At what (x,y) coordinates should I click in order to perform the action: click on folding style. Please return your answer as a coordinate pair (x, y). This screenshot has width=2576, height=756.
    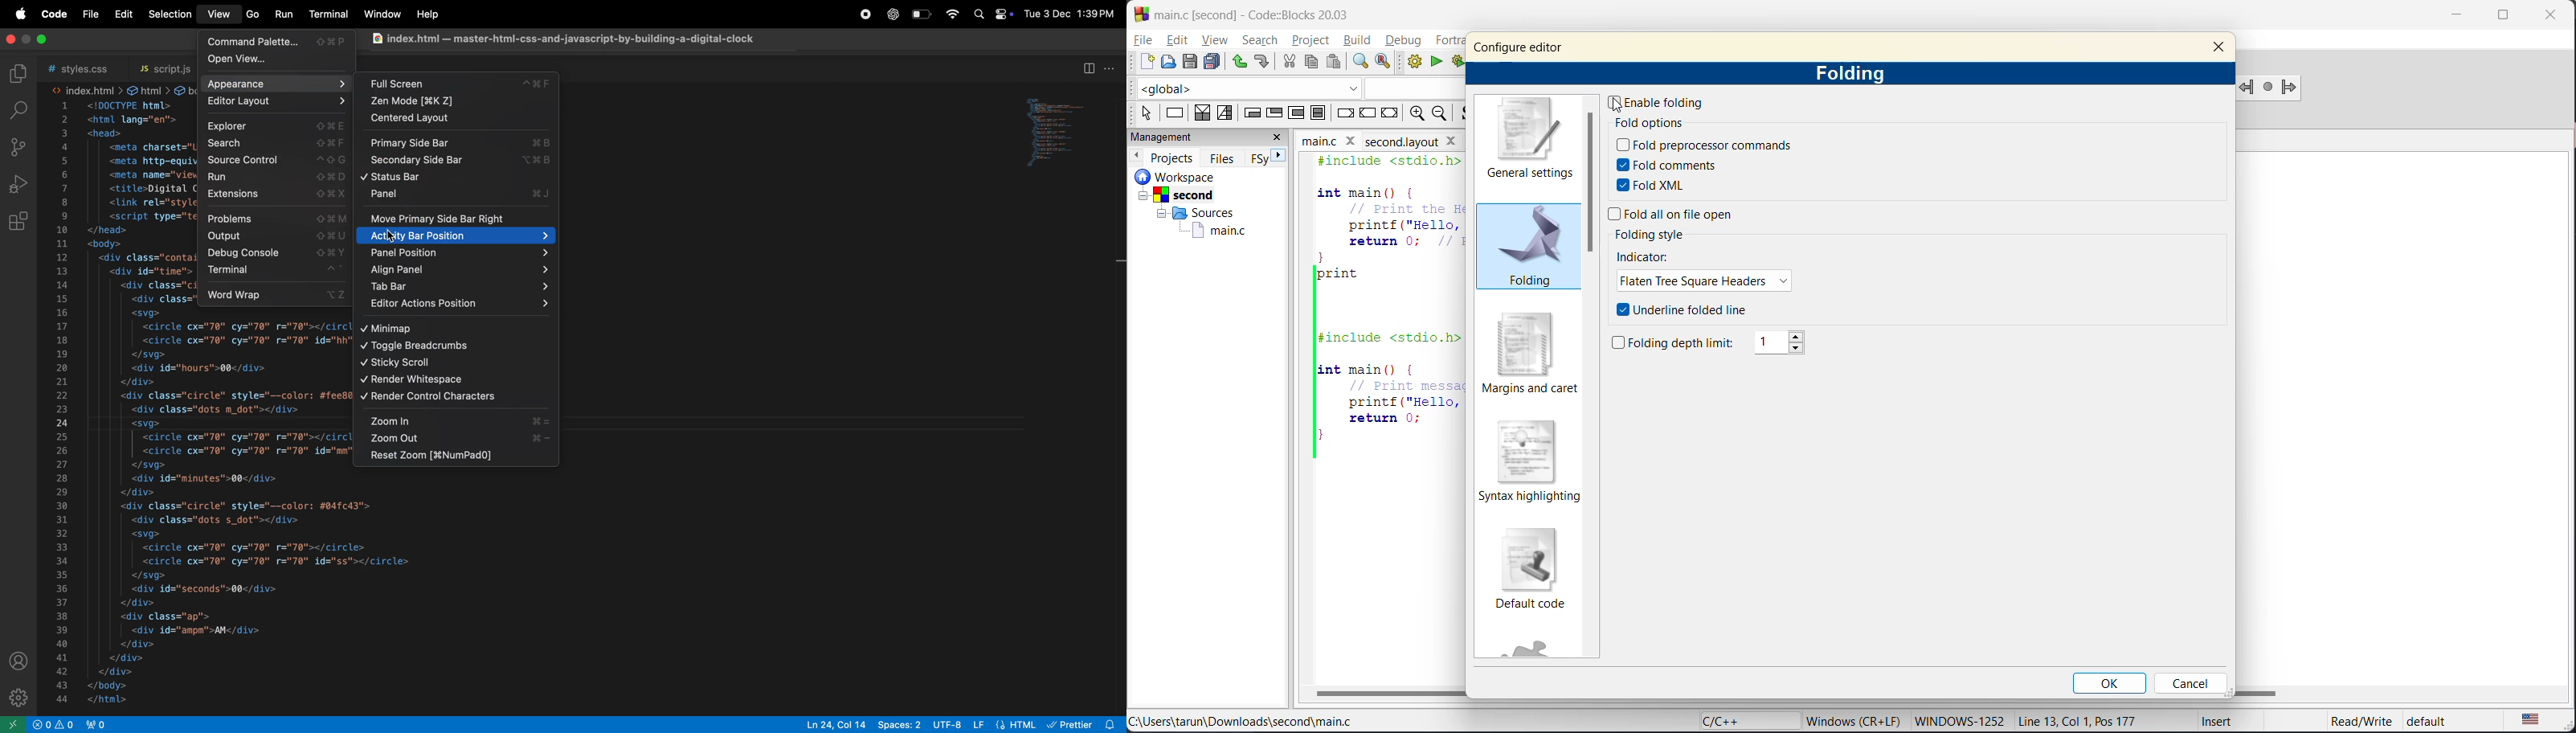
    Looking at the image, I should click on (1655, 234).